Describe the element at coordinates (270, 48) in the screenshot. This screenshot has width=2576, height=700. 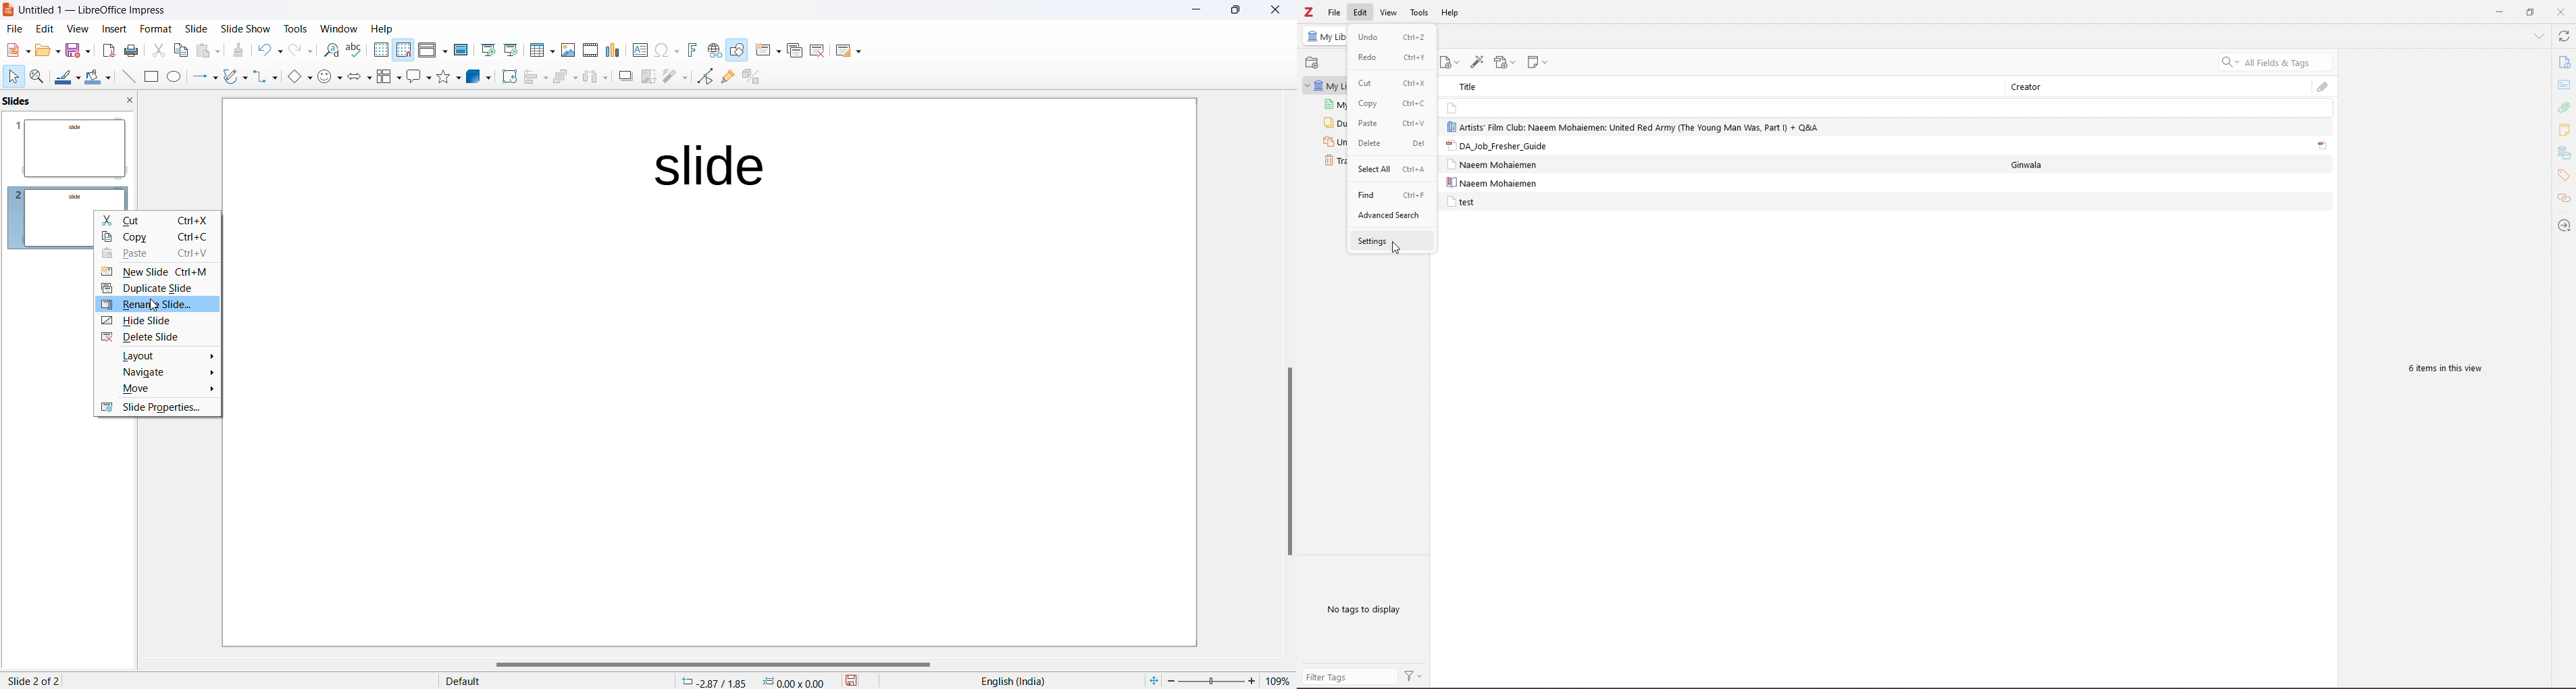
I see `Undo` at that location.